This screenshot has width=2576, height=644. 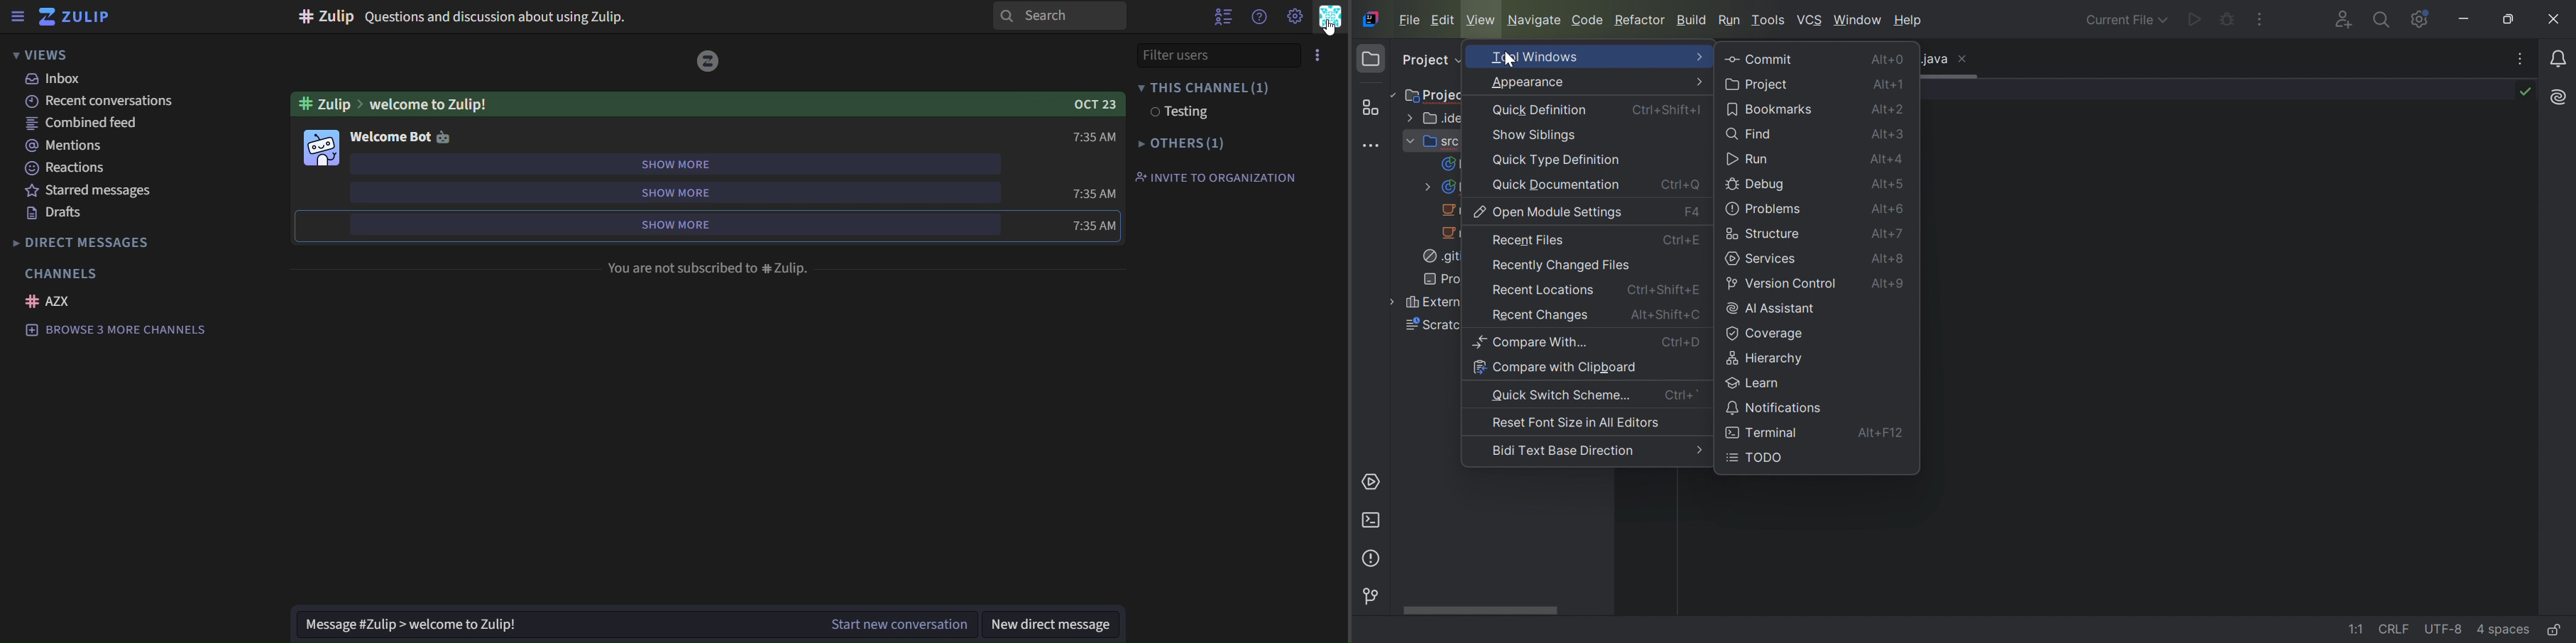 I want to click on #Zulip>, so click(x=324, y=104).